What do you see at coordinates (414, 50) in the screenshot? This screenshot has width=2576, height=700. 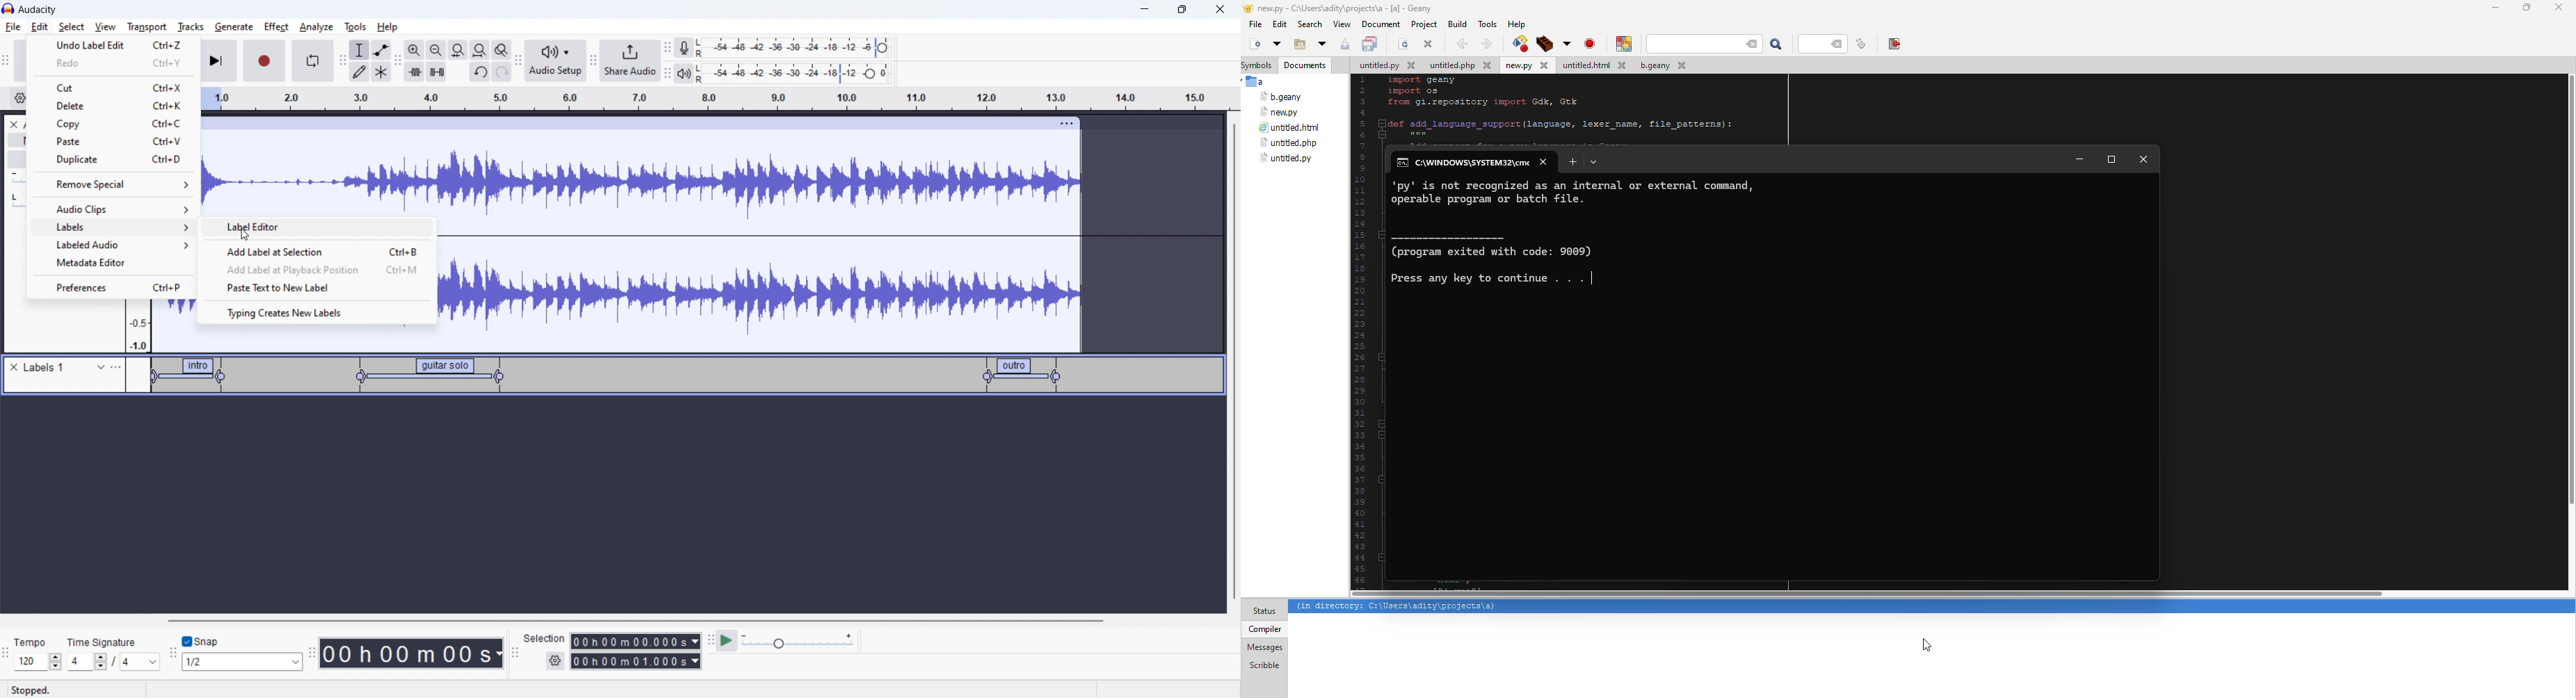 I see `zoom in` at bounding box center [414, 50].